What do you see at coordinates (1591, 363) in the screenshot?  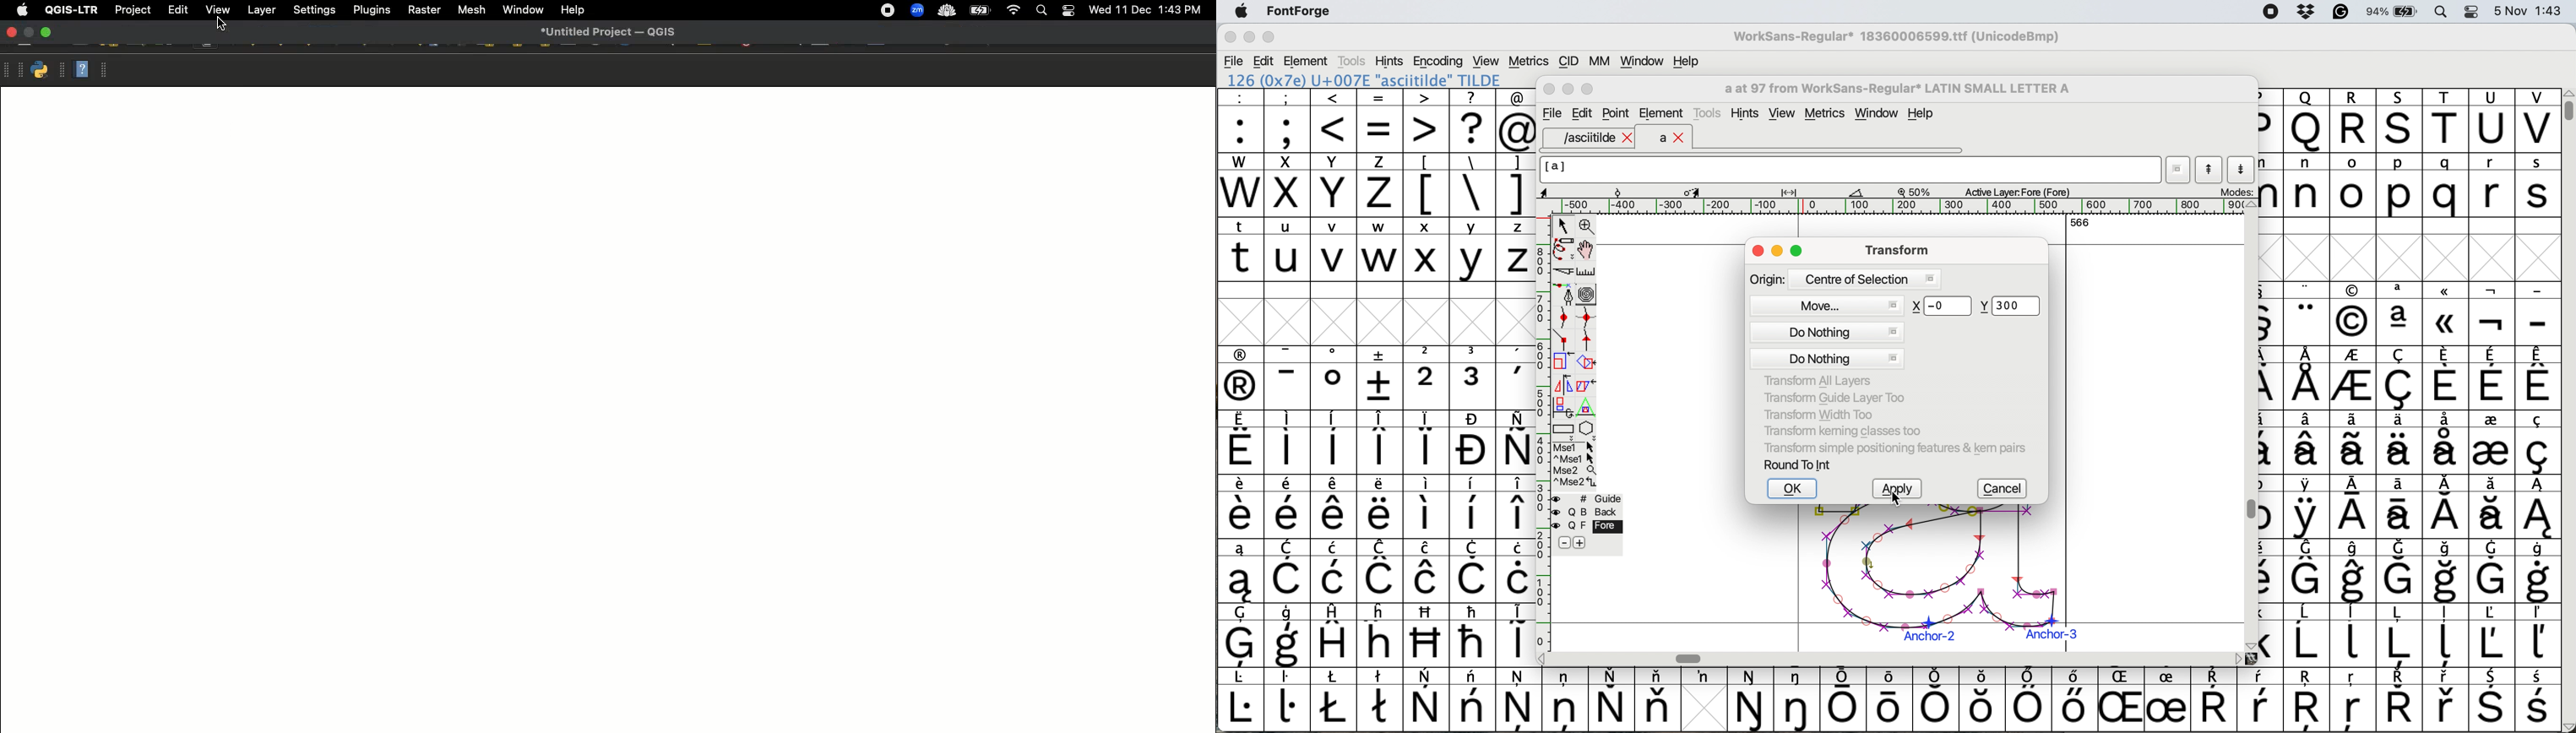 I see `rotate the selection` at bounding box center [1591, 363].